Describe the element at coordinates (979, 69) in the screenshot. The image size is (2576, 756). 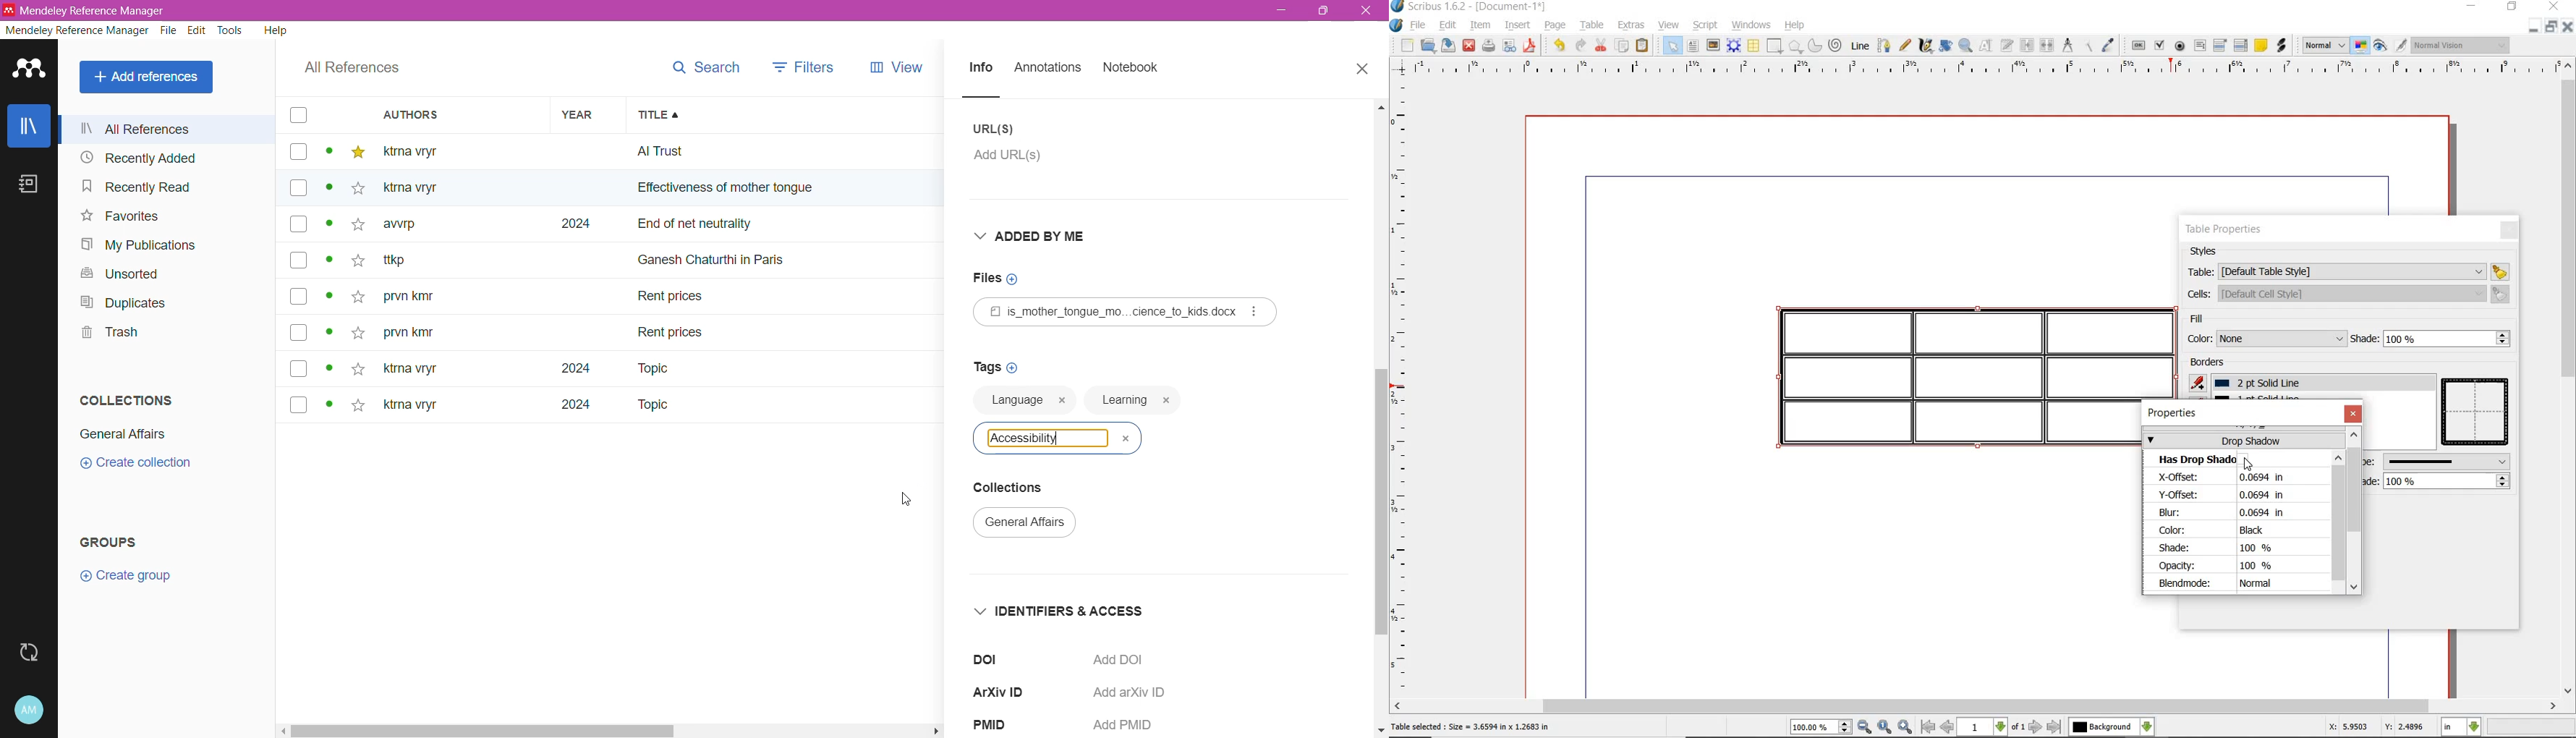
I see `Info` at that location.